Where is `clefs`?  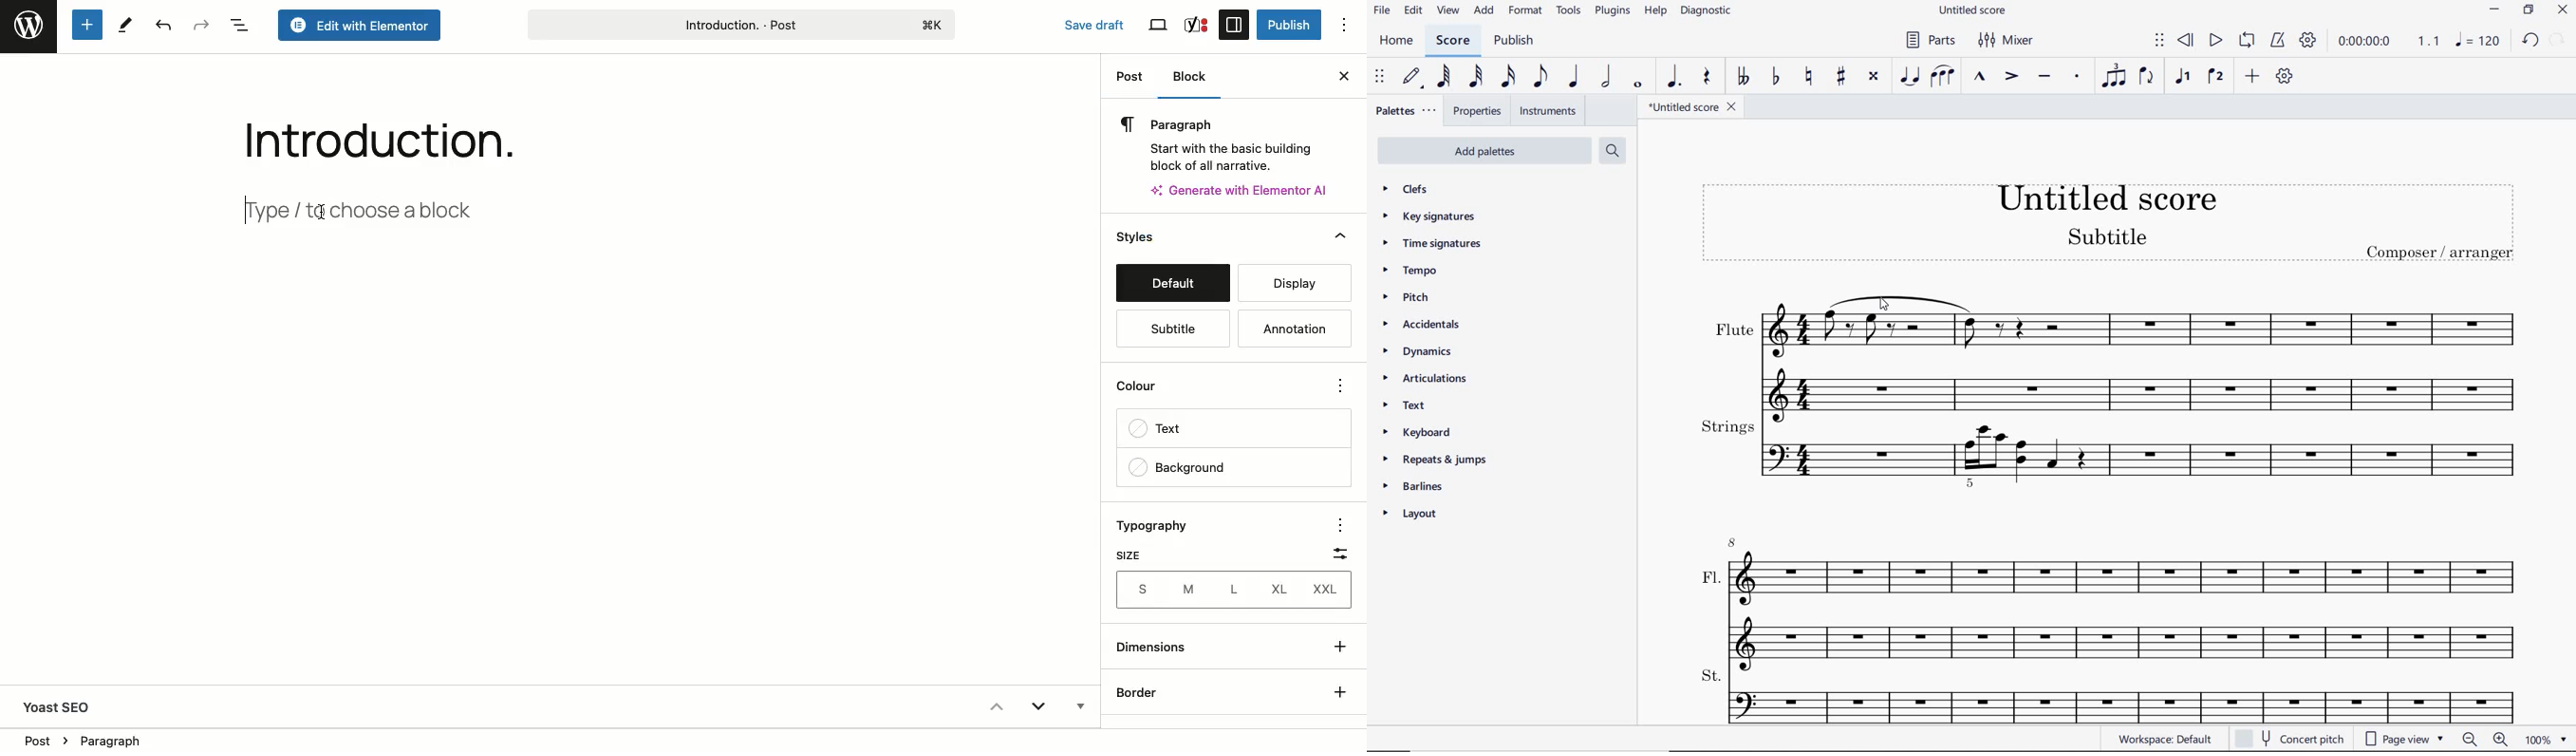 clefs is located at coordinates (1414, 191).